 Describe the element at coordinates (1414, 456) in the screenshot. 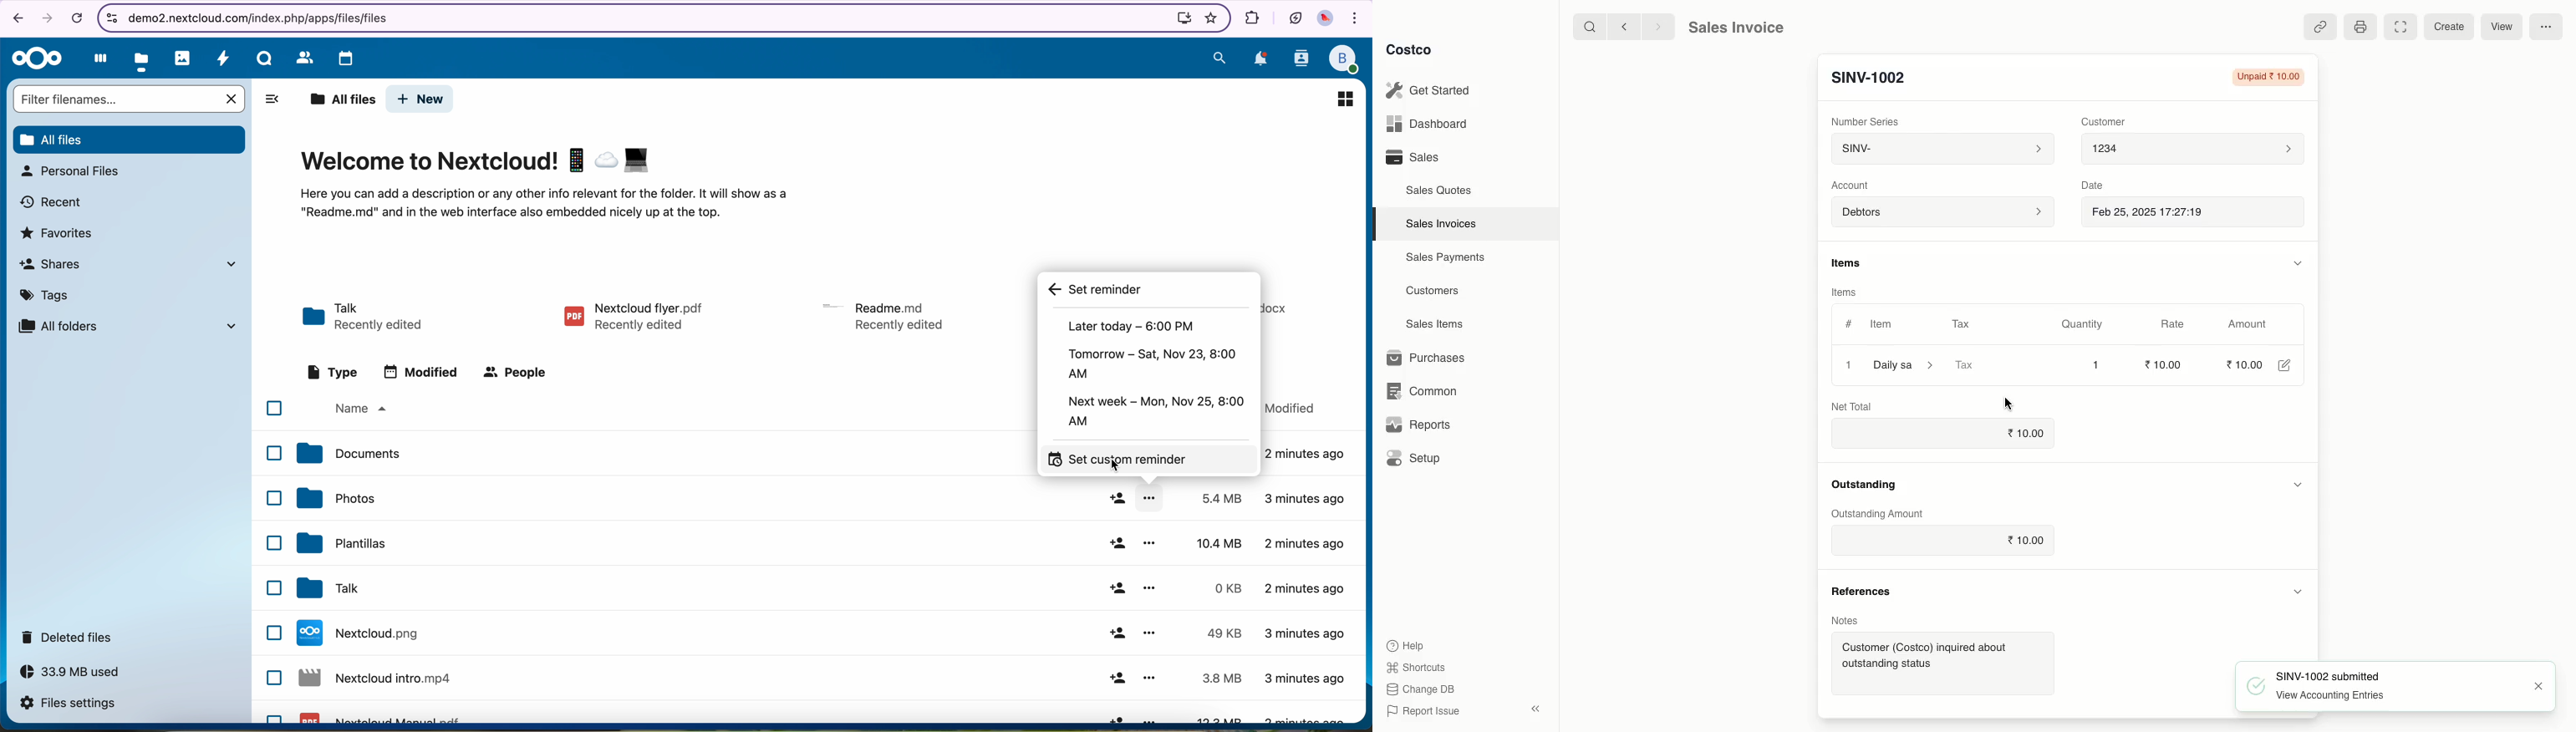

I see `Setup` at that location.